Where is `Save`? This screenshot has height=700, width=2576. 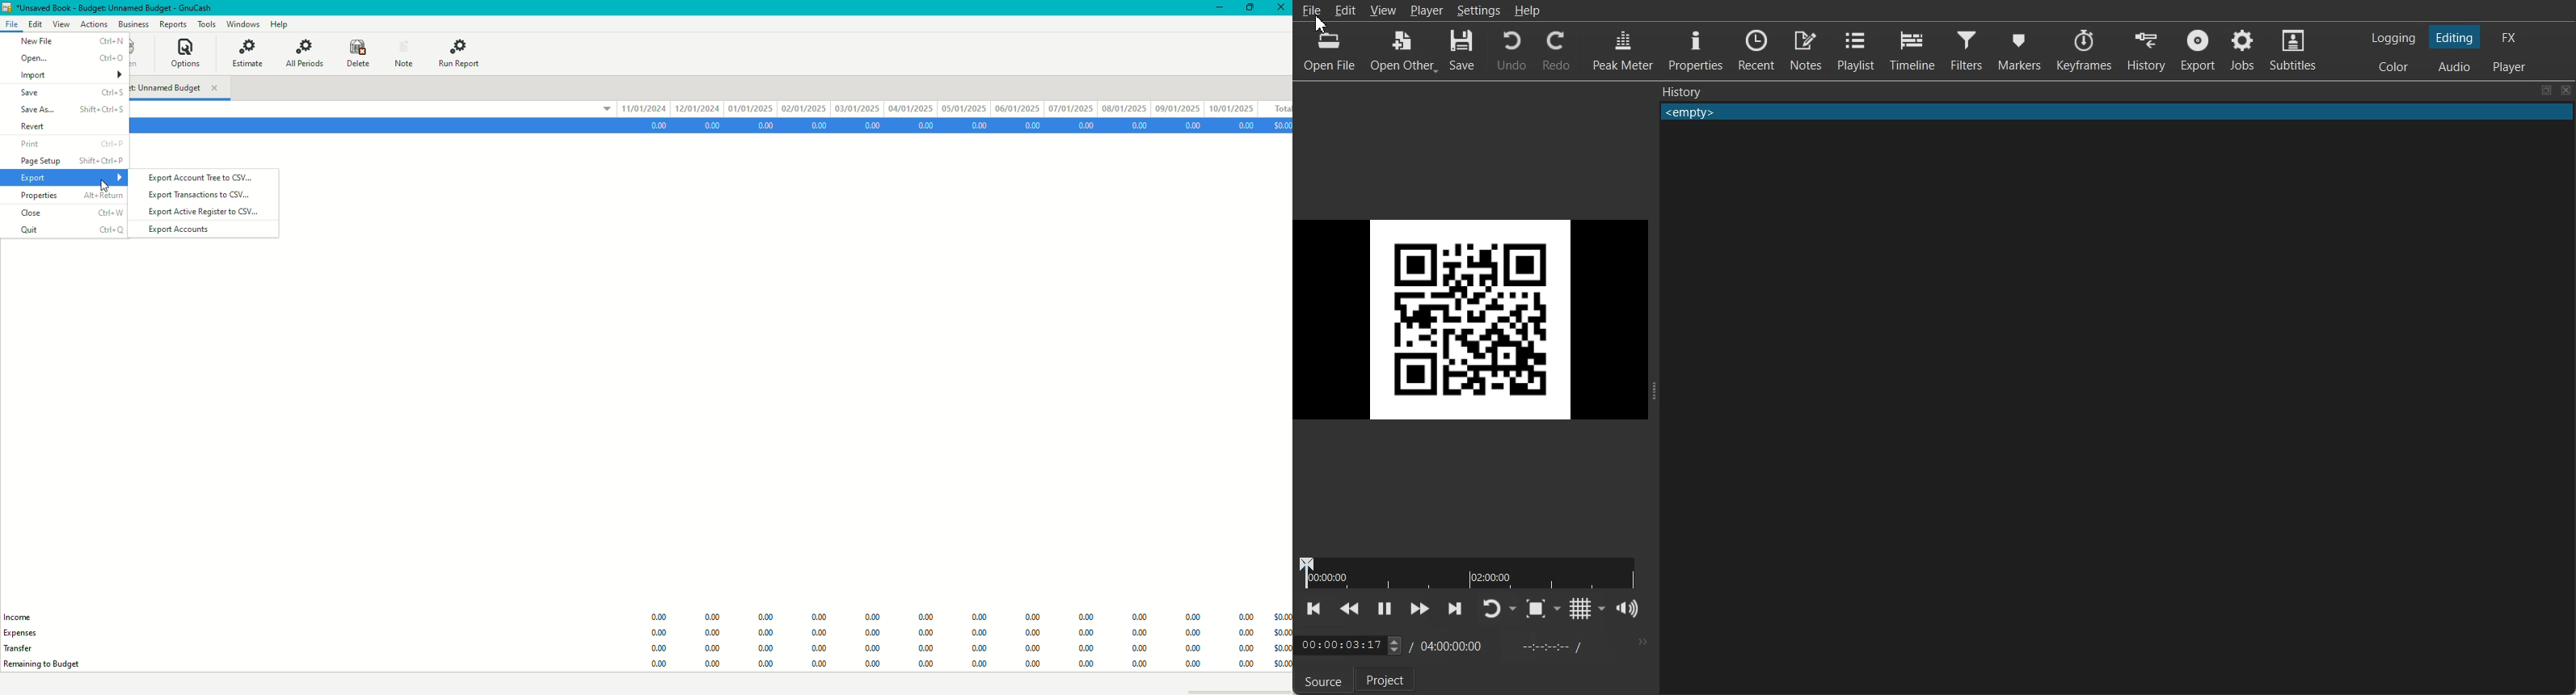 Save is located at coordinates (1462, 49).